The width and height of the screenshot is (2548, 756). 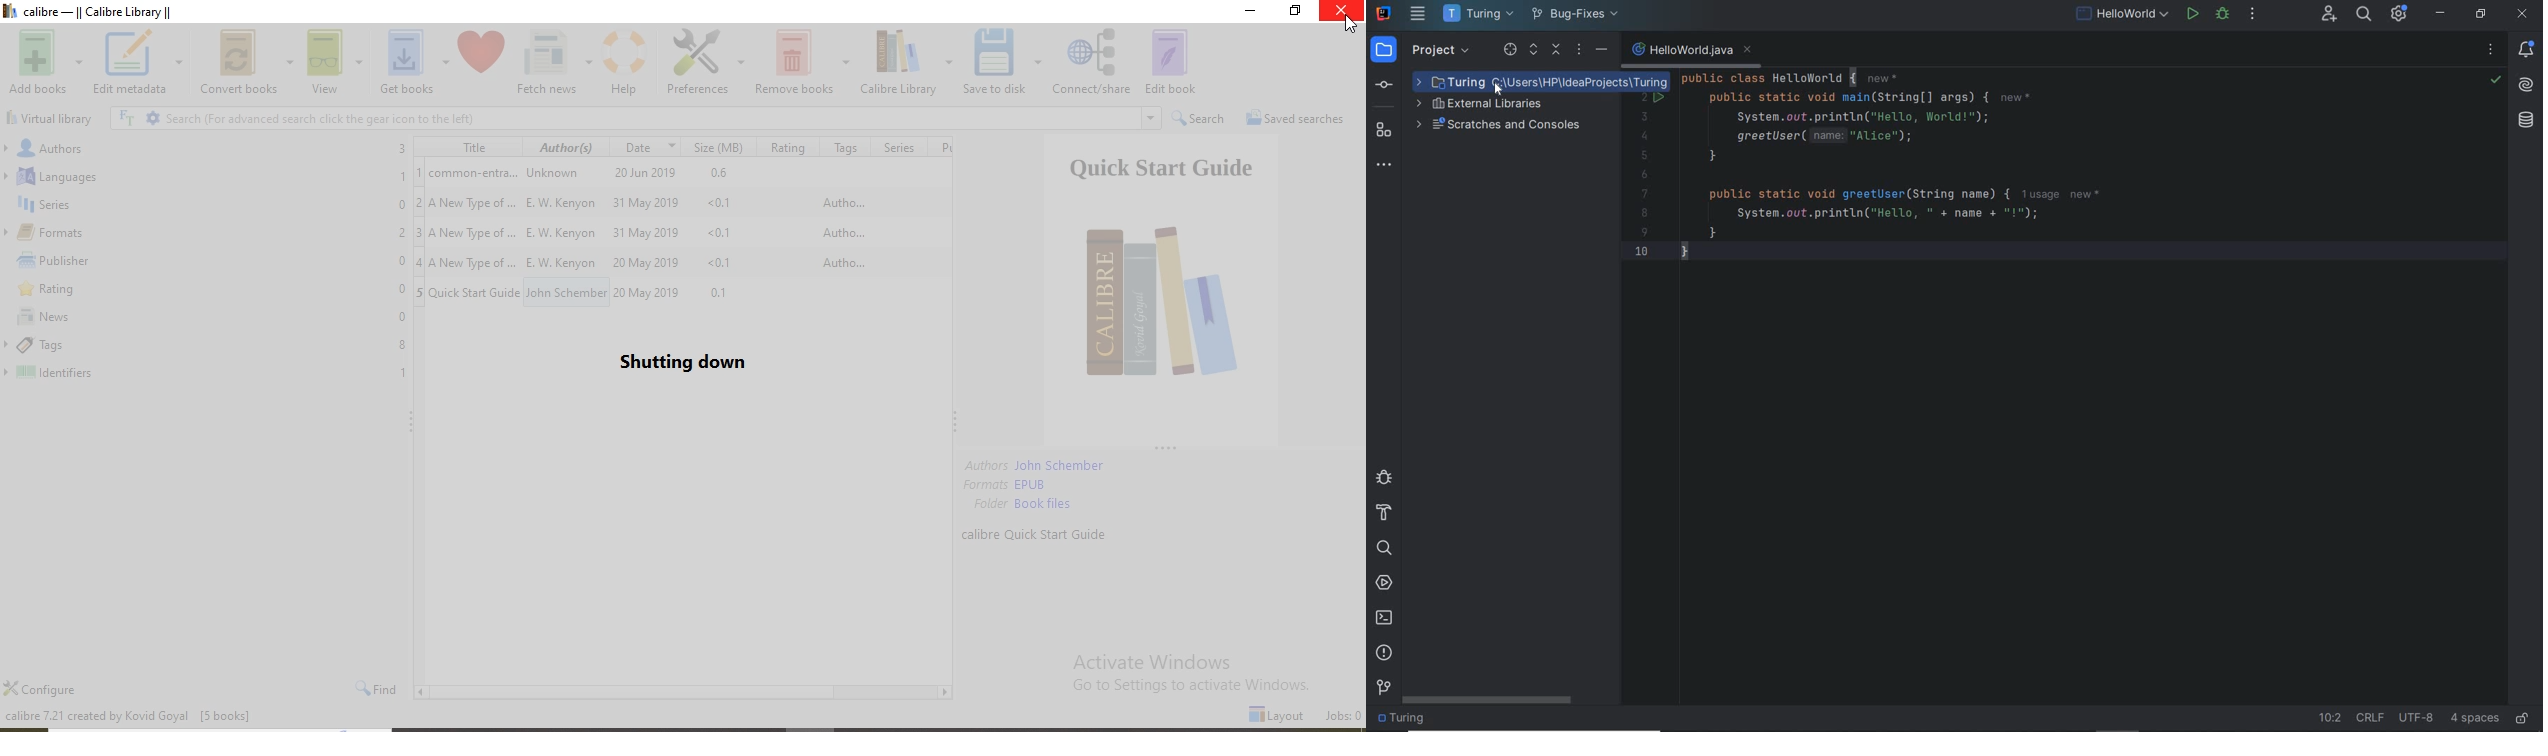 I want to click on Rating, so click(x=785, y=147).